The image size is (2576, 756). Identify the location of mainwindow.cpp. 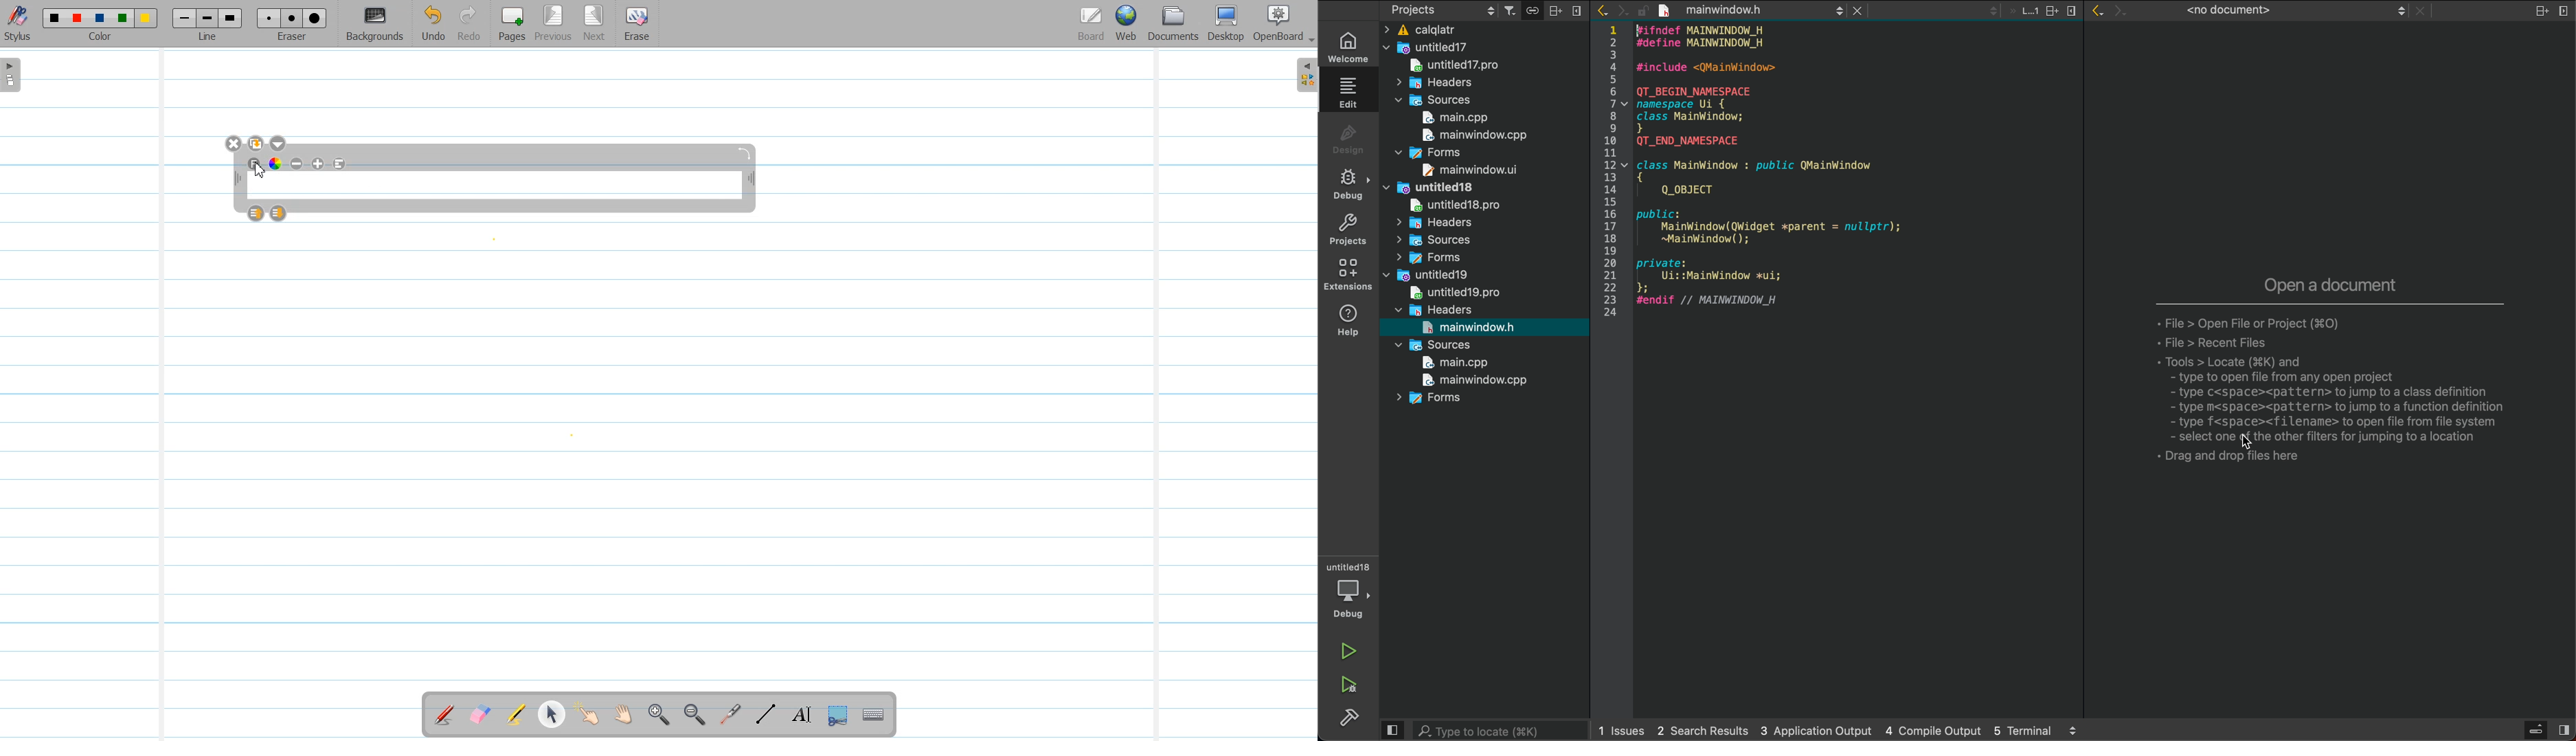
(1476, 137).